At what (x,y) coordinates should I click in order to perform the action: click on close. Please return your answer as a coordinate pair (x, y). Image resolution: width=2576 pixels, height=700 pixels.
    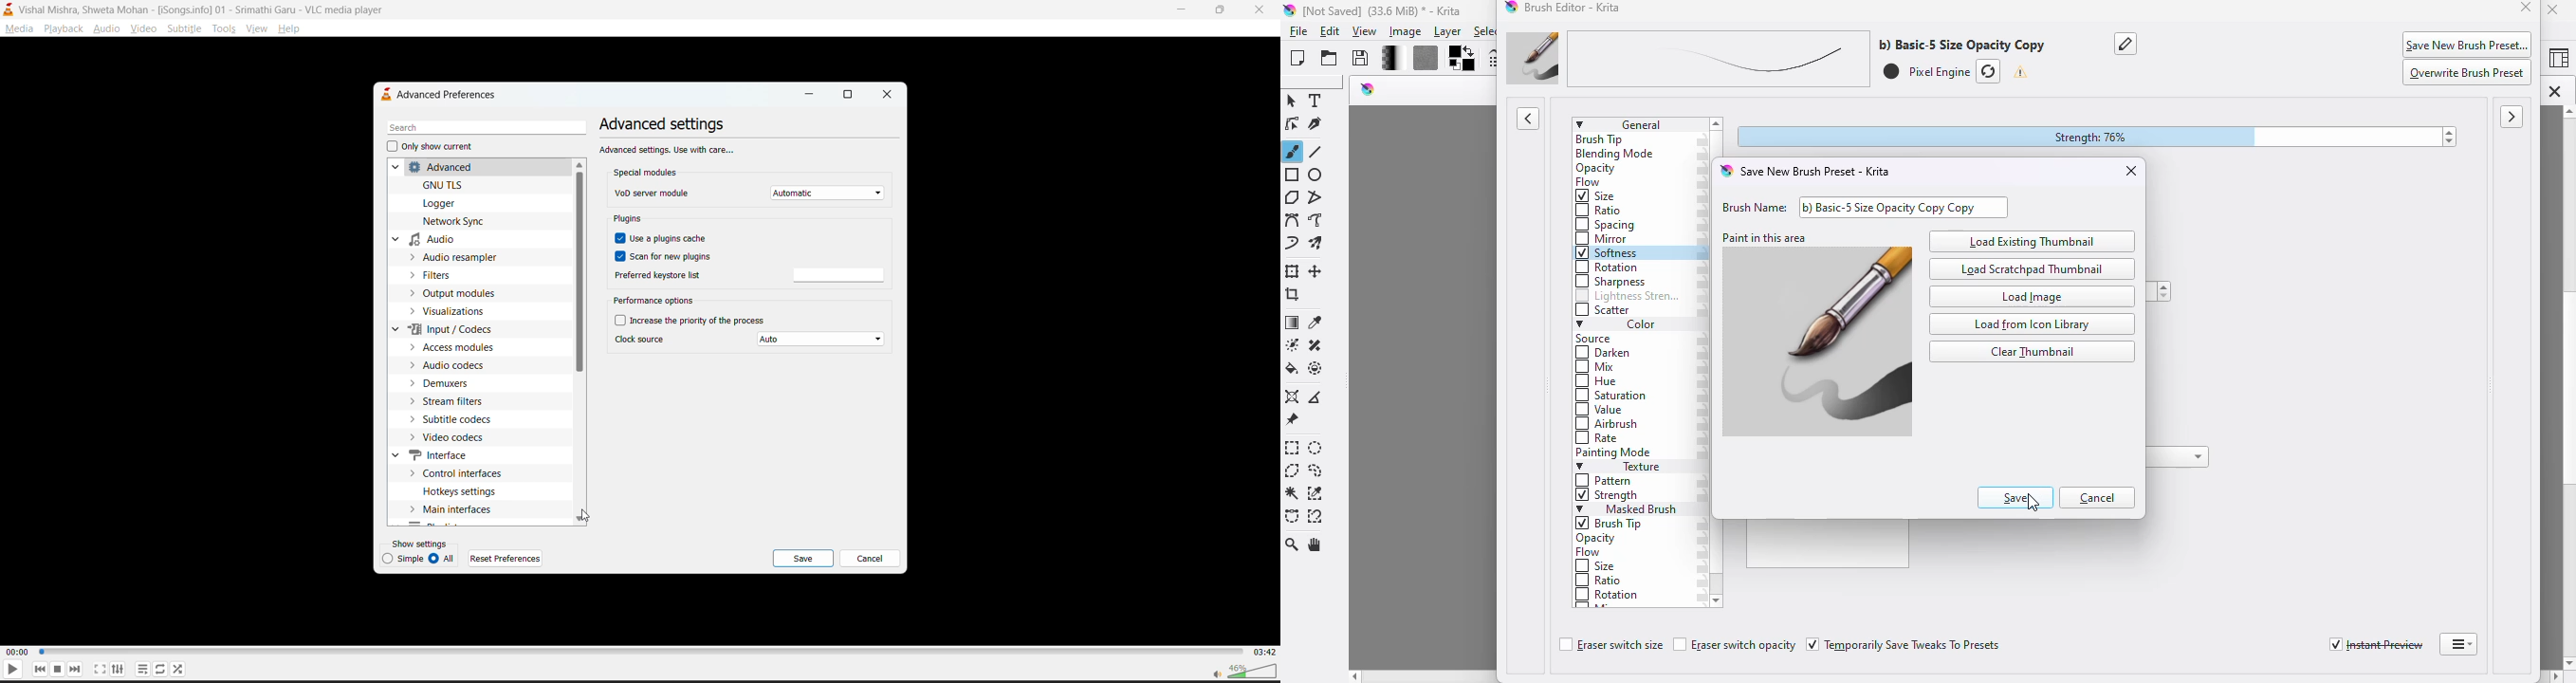
    Looking at the image, I should click on (2131, 171).